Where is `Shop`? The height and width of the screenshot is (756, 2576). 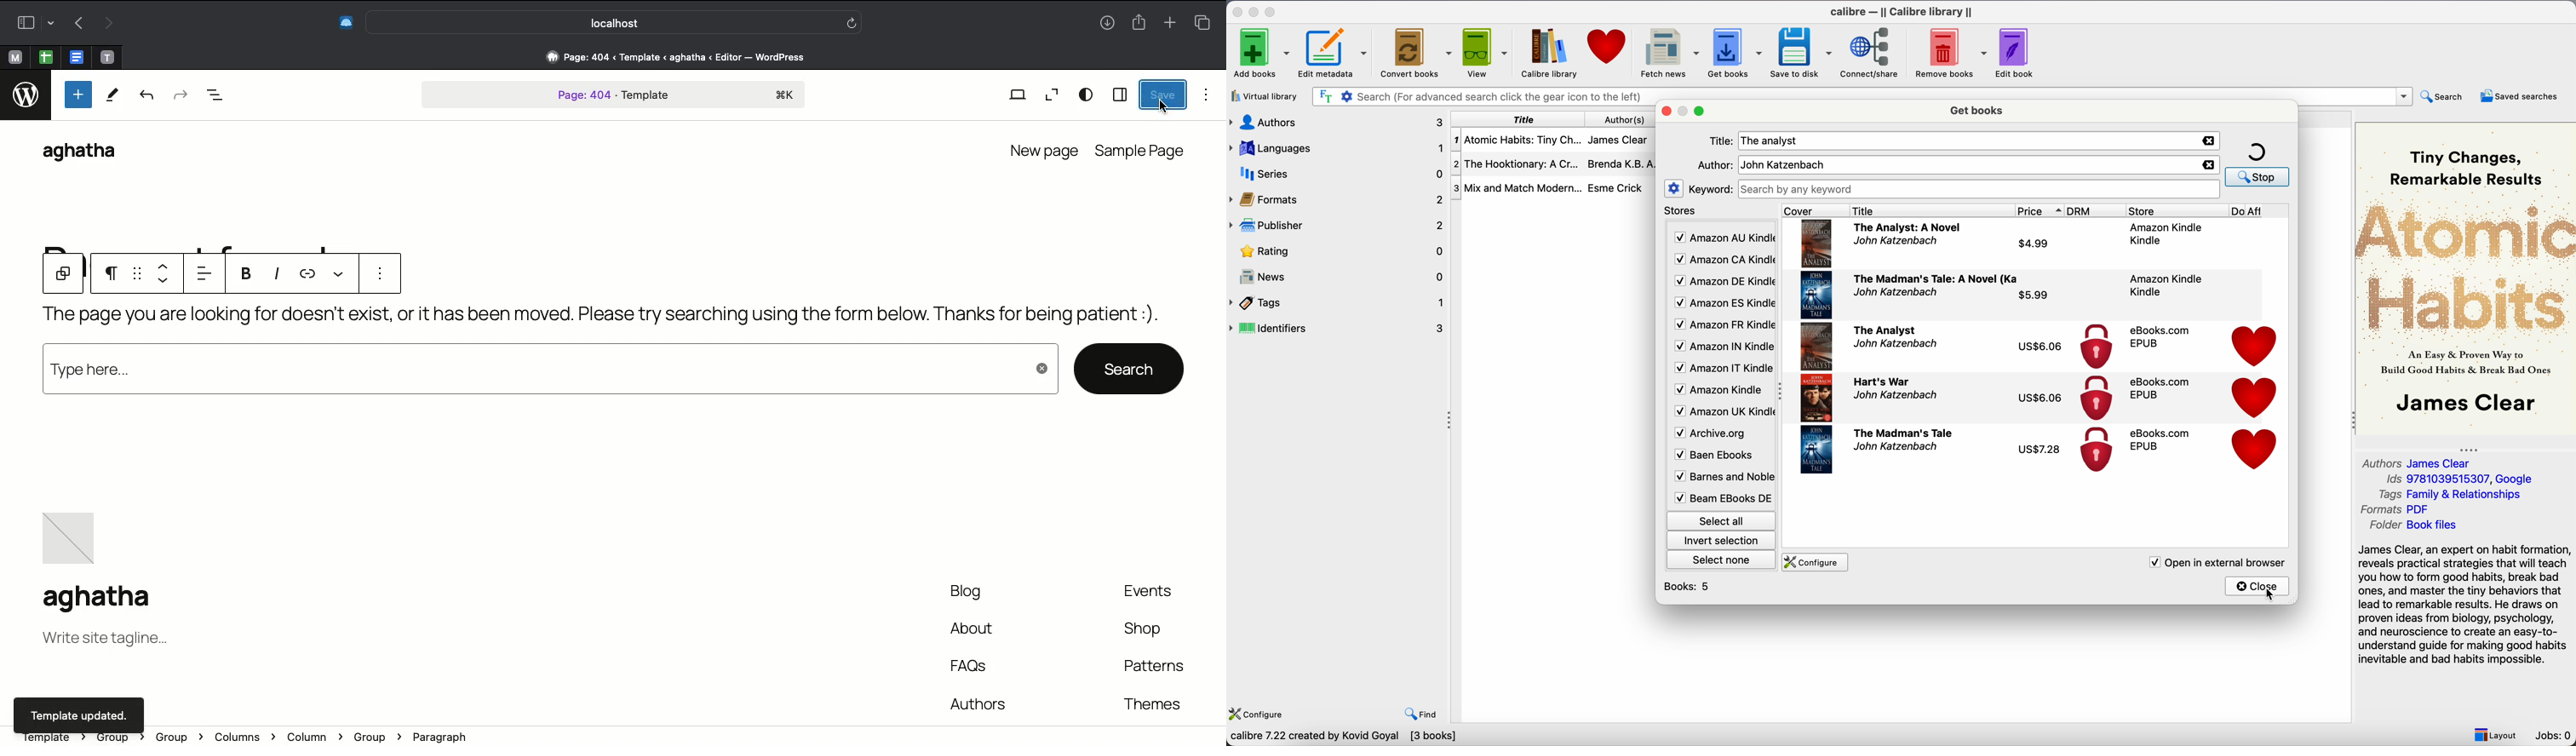 Shop is located at coordinates (1145, 632).